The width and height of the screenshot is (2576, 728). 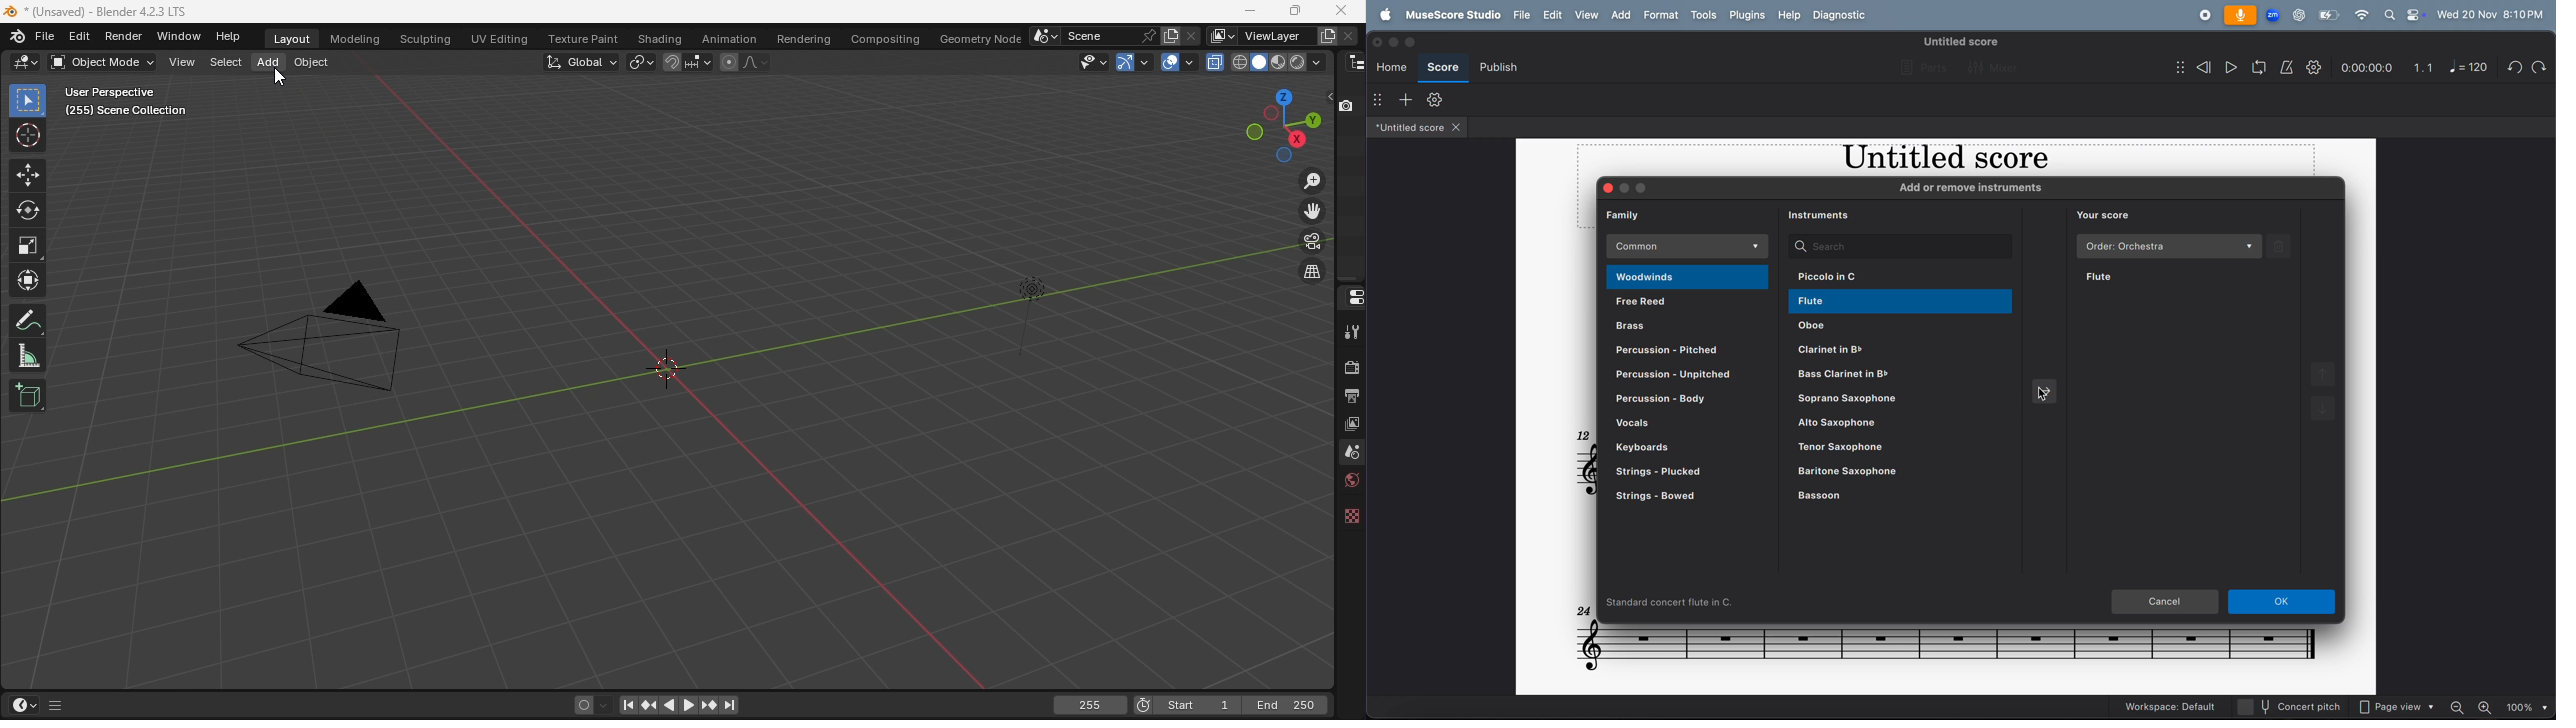 What do you see at coordinates (1170, 35) in the screenshot?
I see `New Scene` at bounding box center [1170, 35].